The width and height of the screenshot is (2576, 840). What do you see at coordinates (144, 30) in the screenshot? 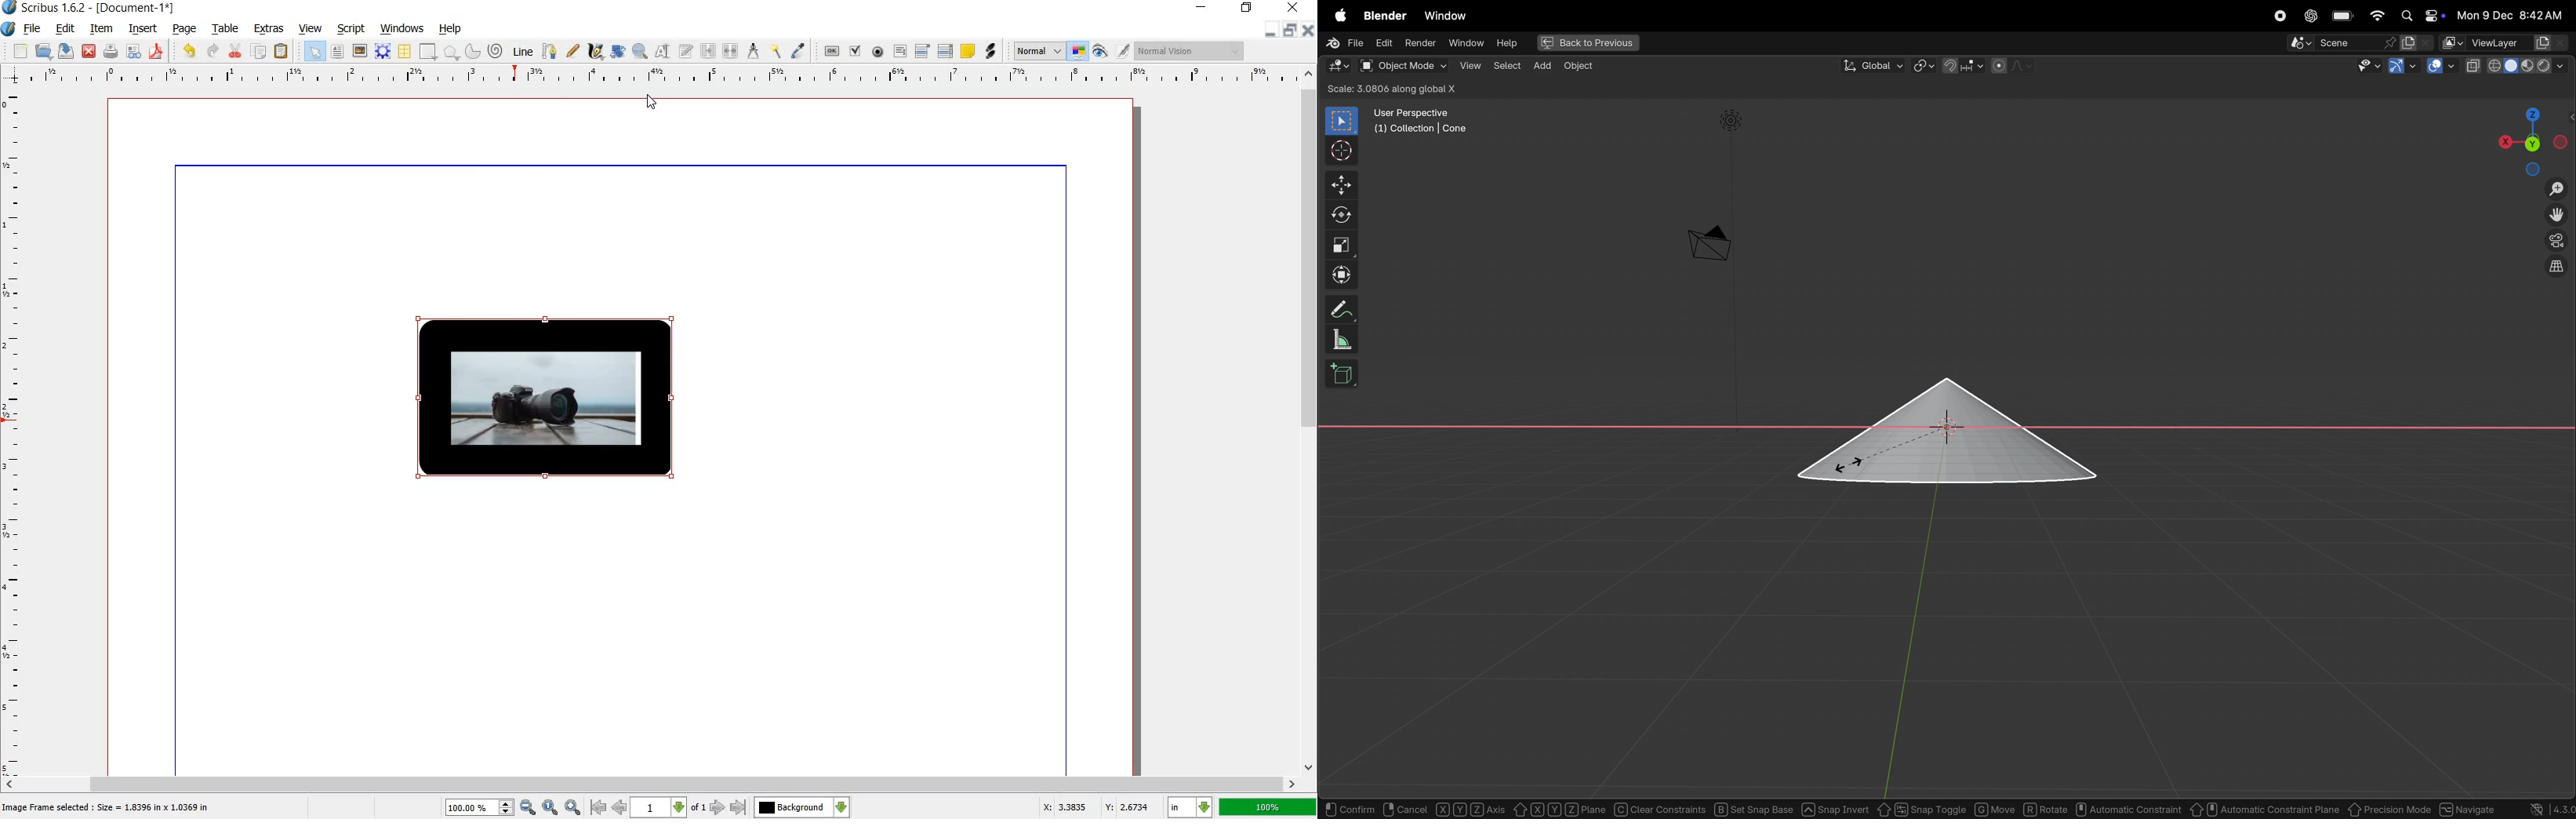
I see `insert` at bounding box center [144, 30].